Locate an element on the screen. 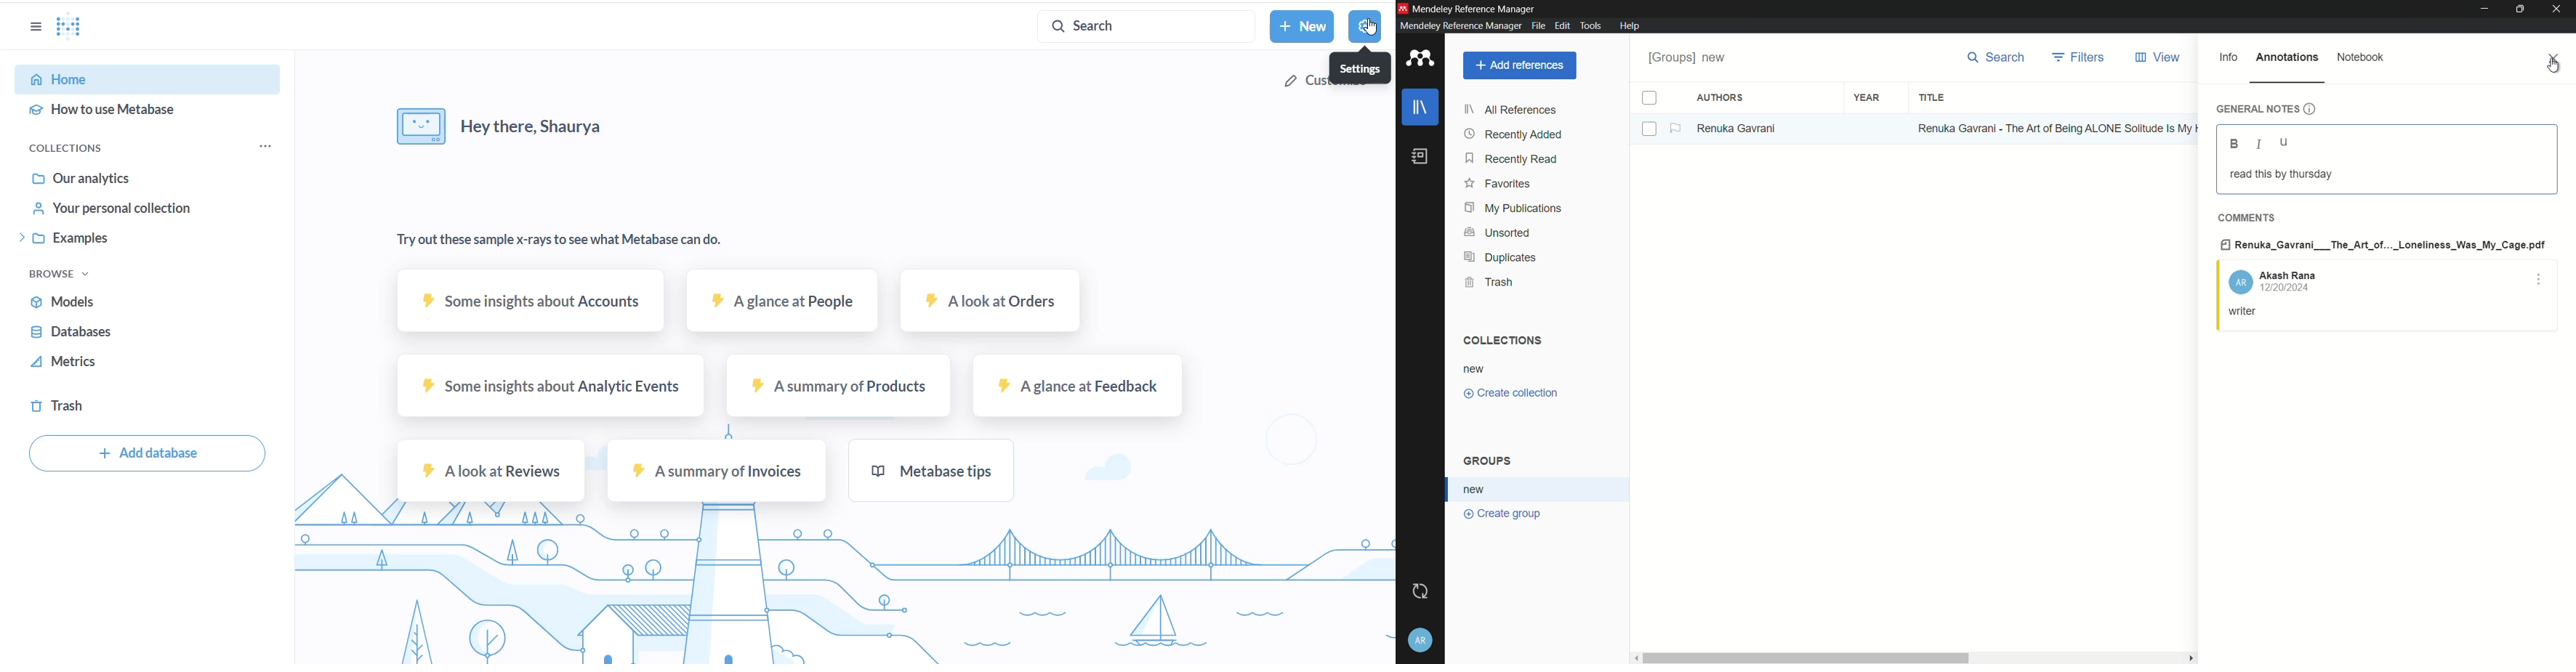 Image resolution: width=2576 pixels, height=672 pixels. duplicates is located at coordinates (1500, 258).